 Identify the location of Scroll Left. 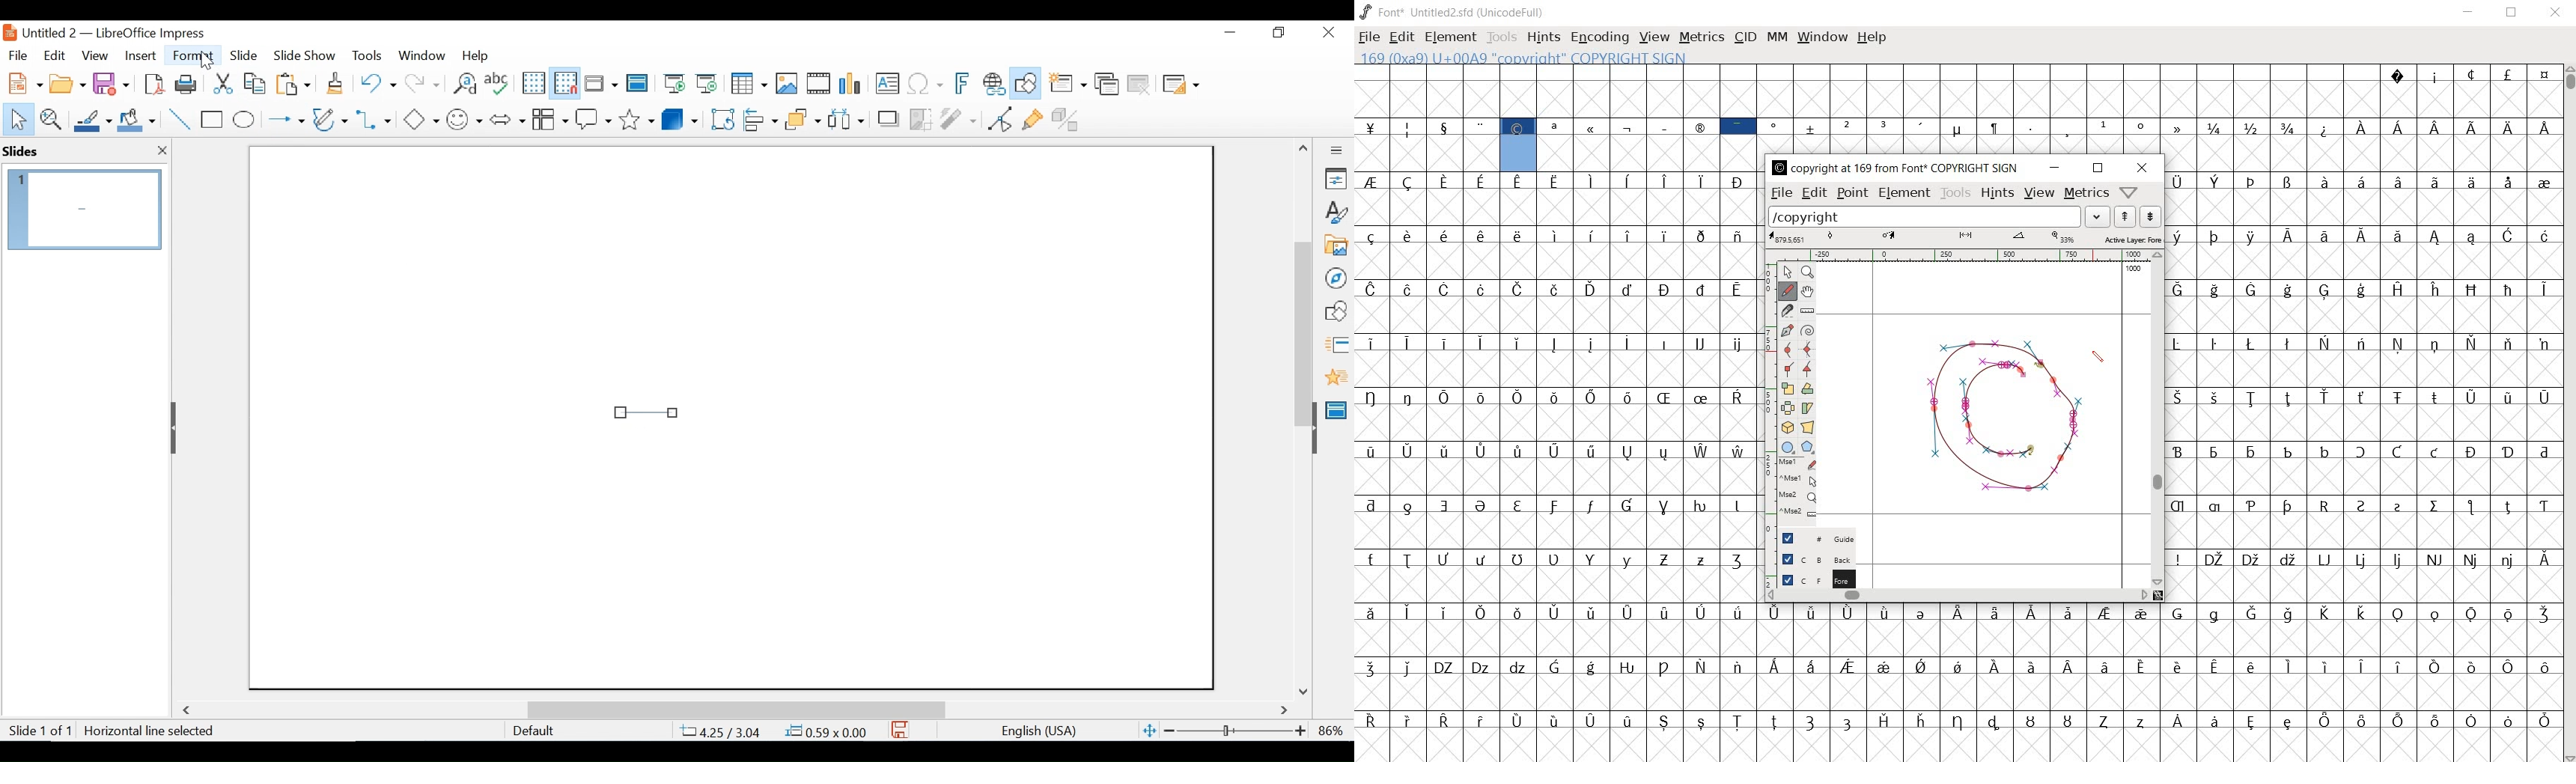
(189, 710).